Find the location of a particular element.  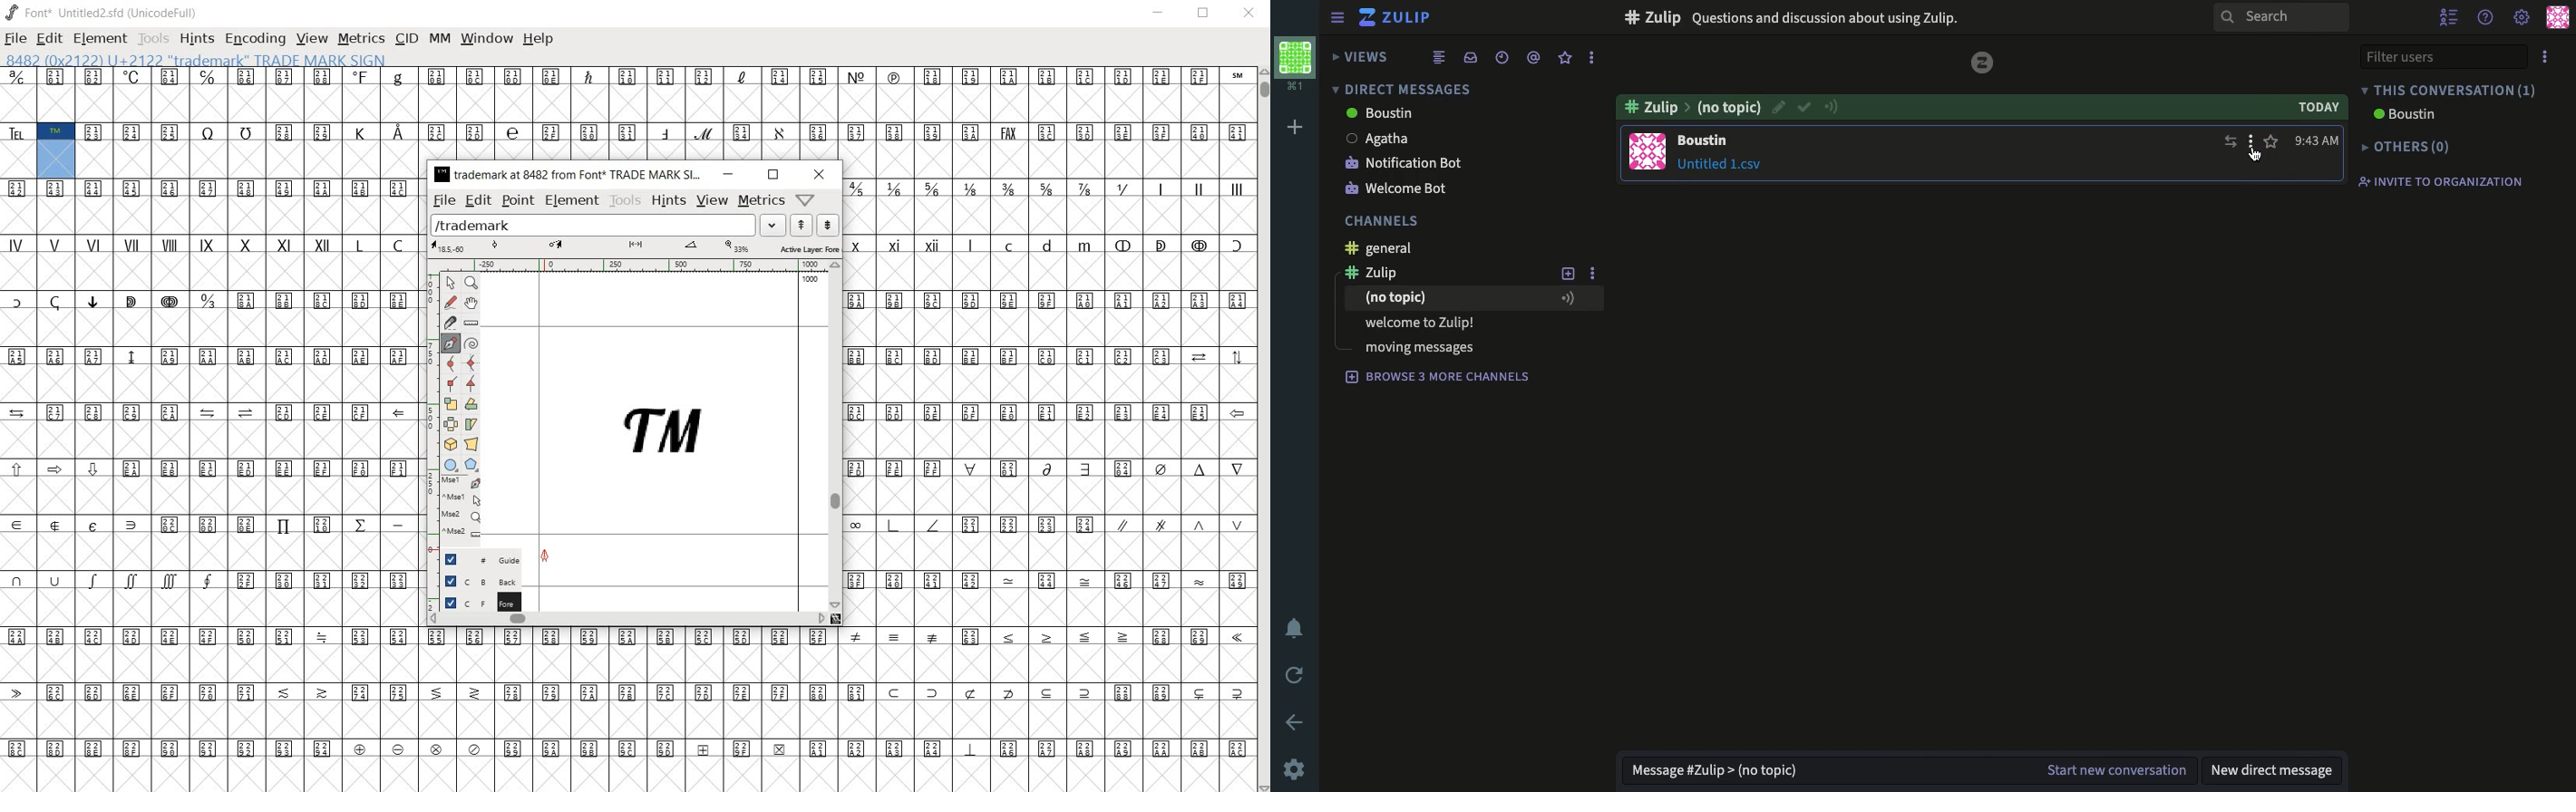

SCROLLBAR is located at coordinates (1263, 430).